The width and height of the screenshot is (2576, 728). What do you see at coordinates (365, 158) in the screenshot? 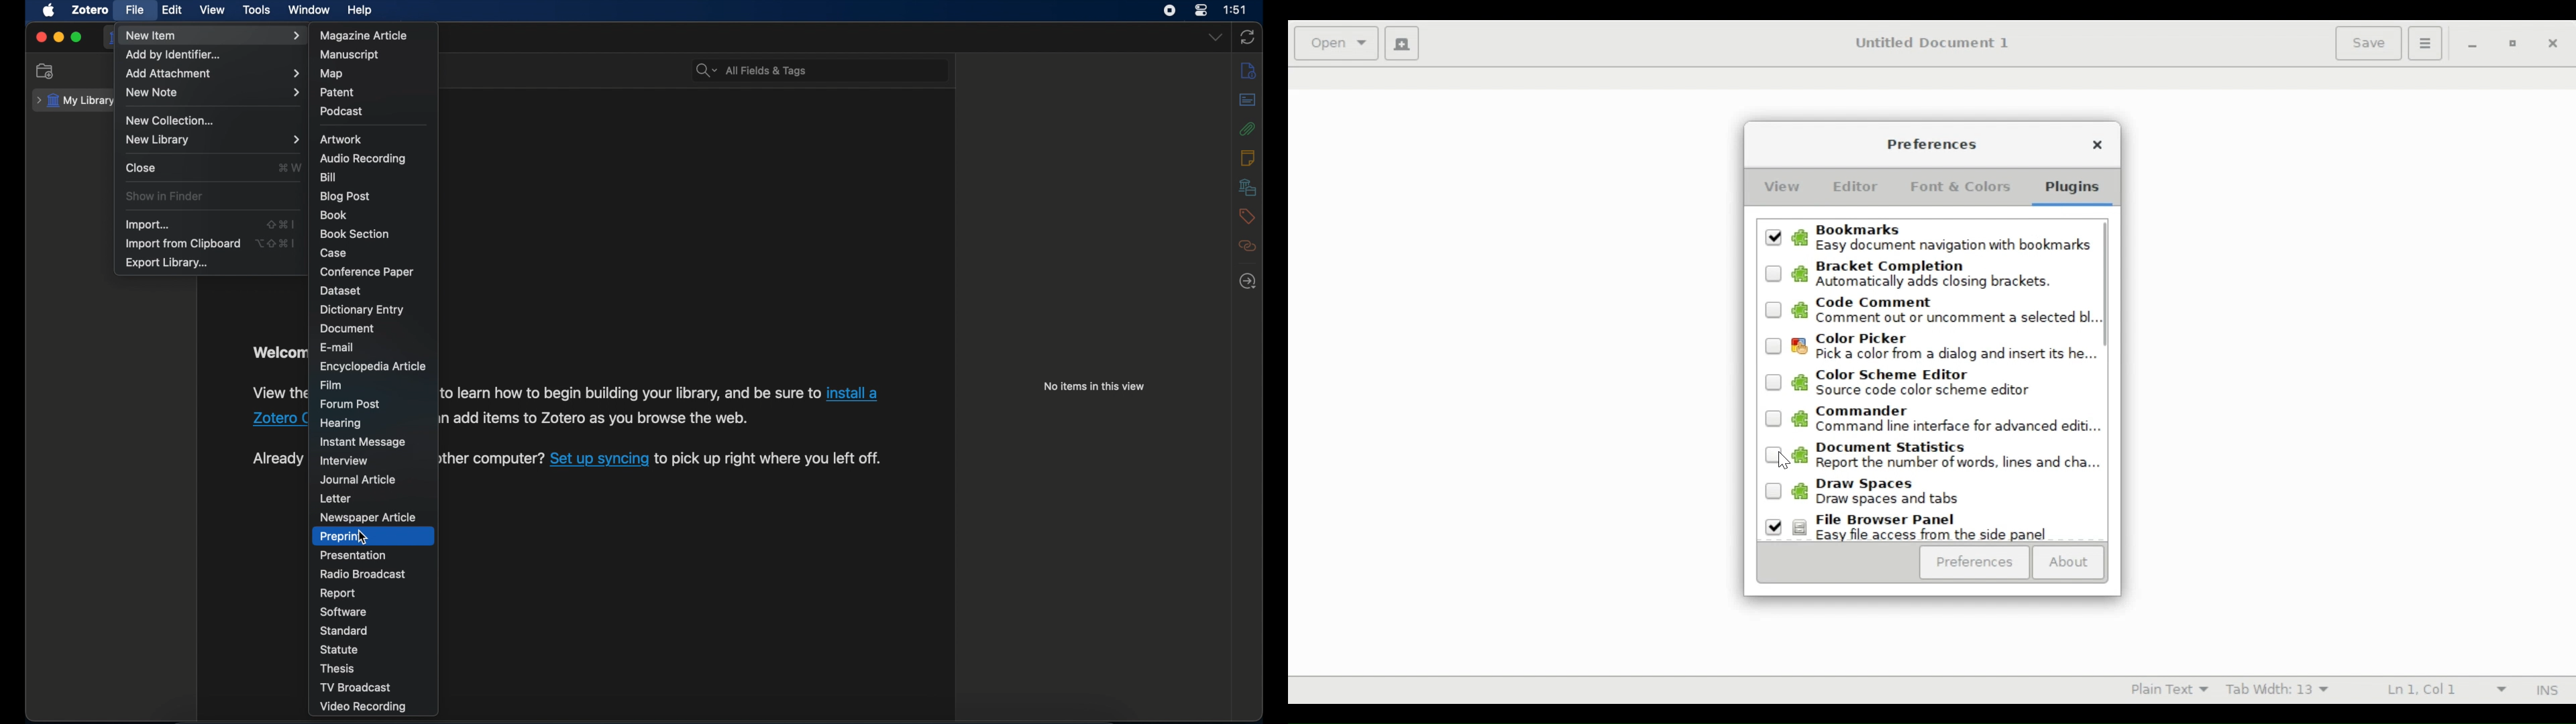
I see `audio recording` at bounding box center [365, 158].